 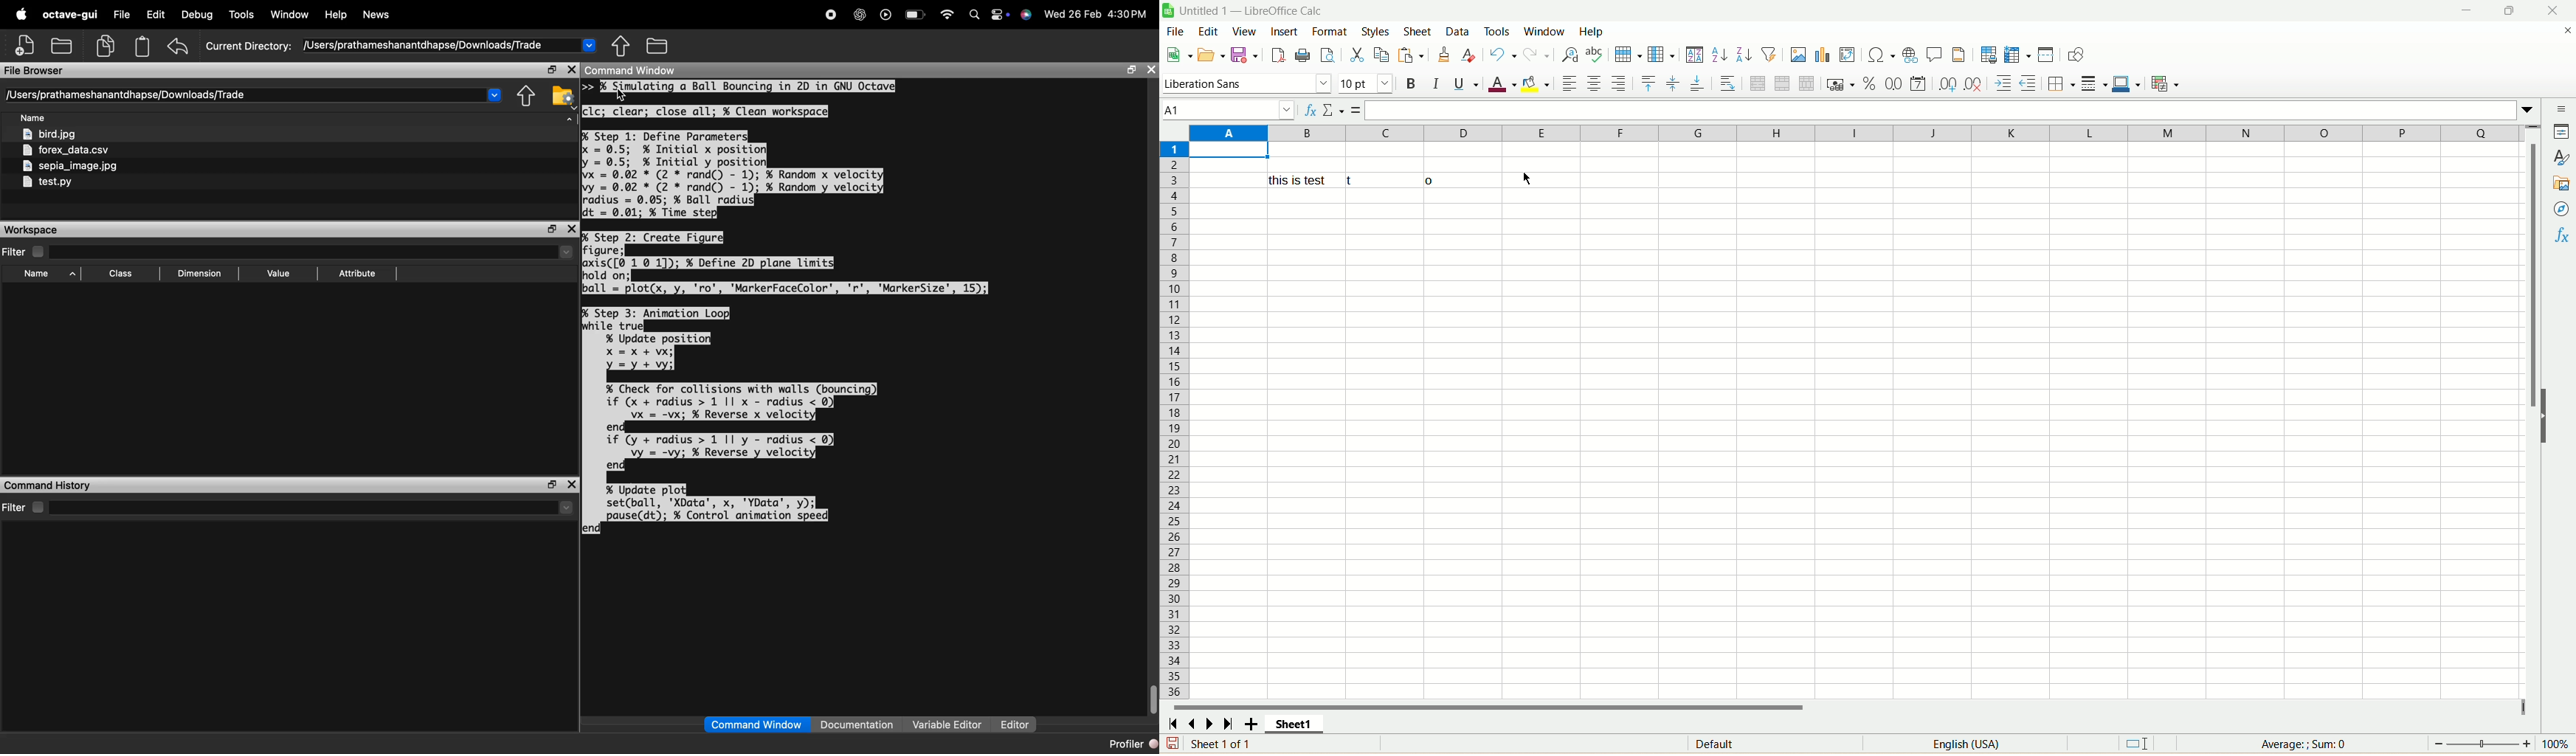 What do you see at coordinates (1919, 85) in the screenshot?
I see `format as date` at bounding box center [1919, 85].